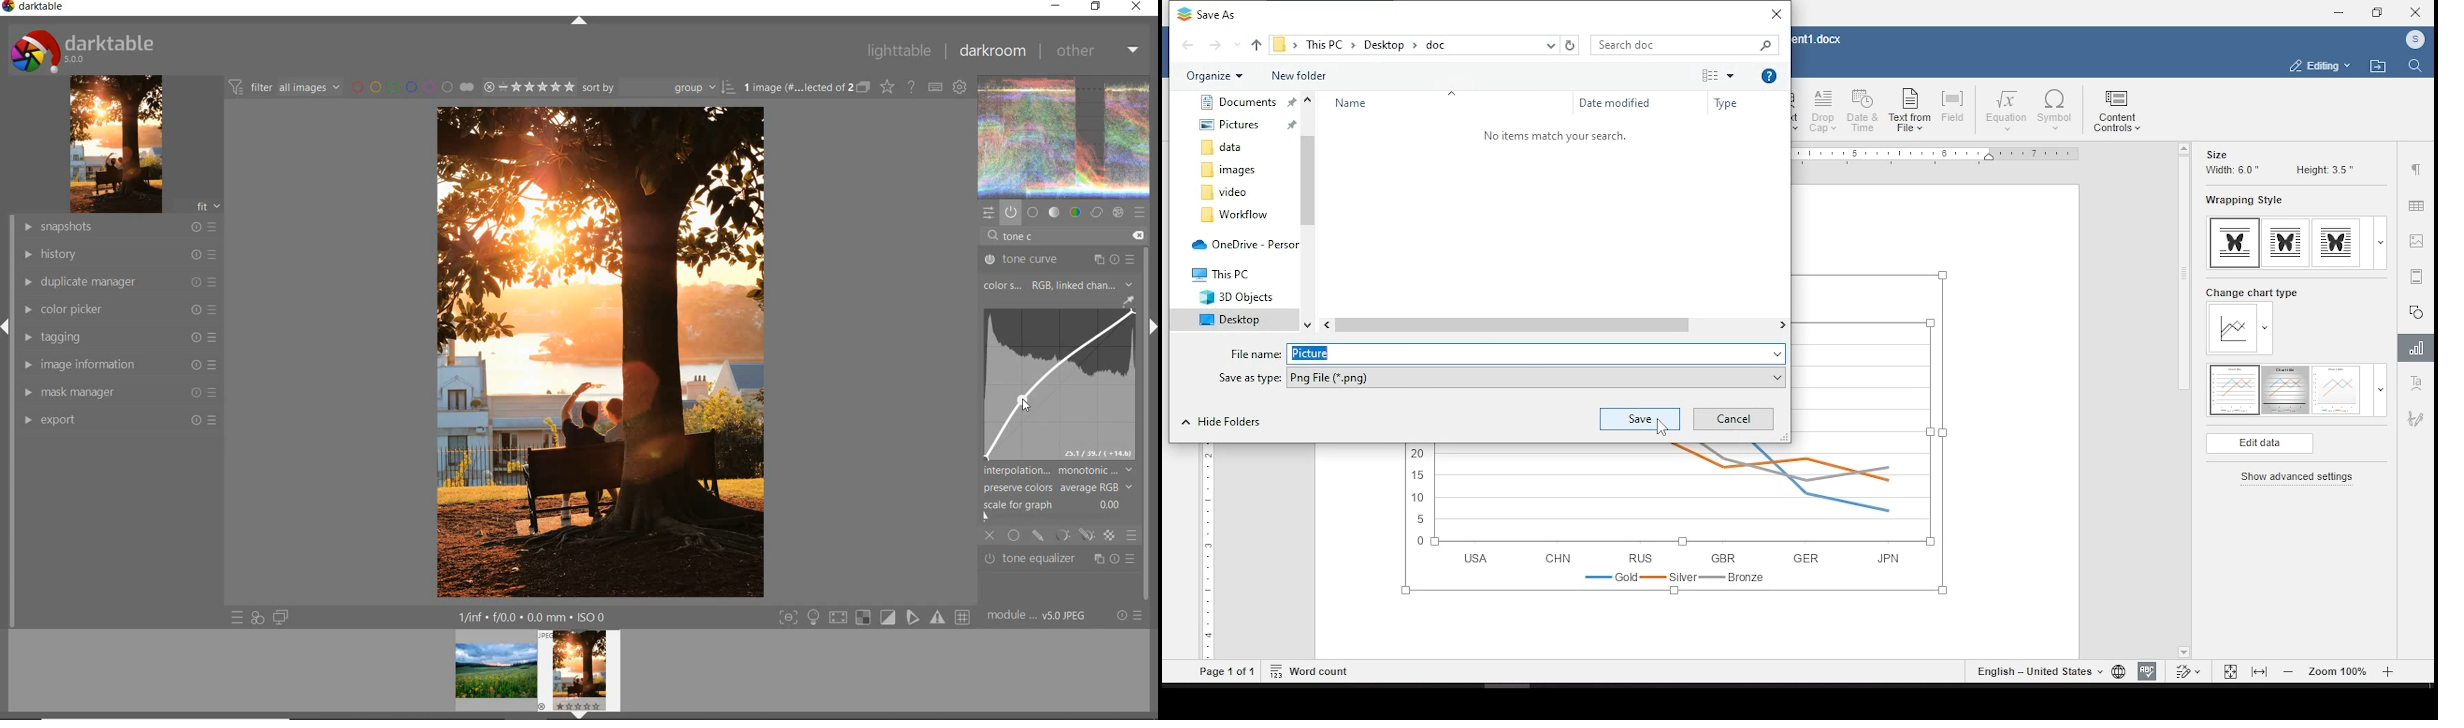  I want to click on preserve colors, so click(1057, 488).